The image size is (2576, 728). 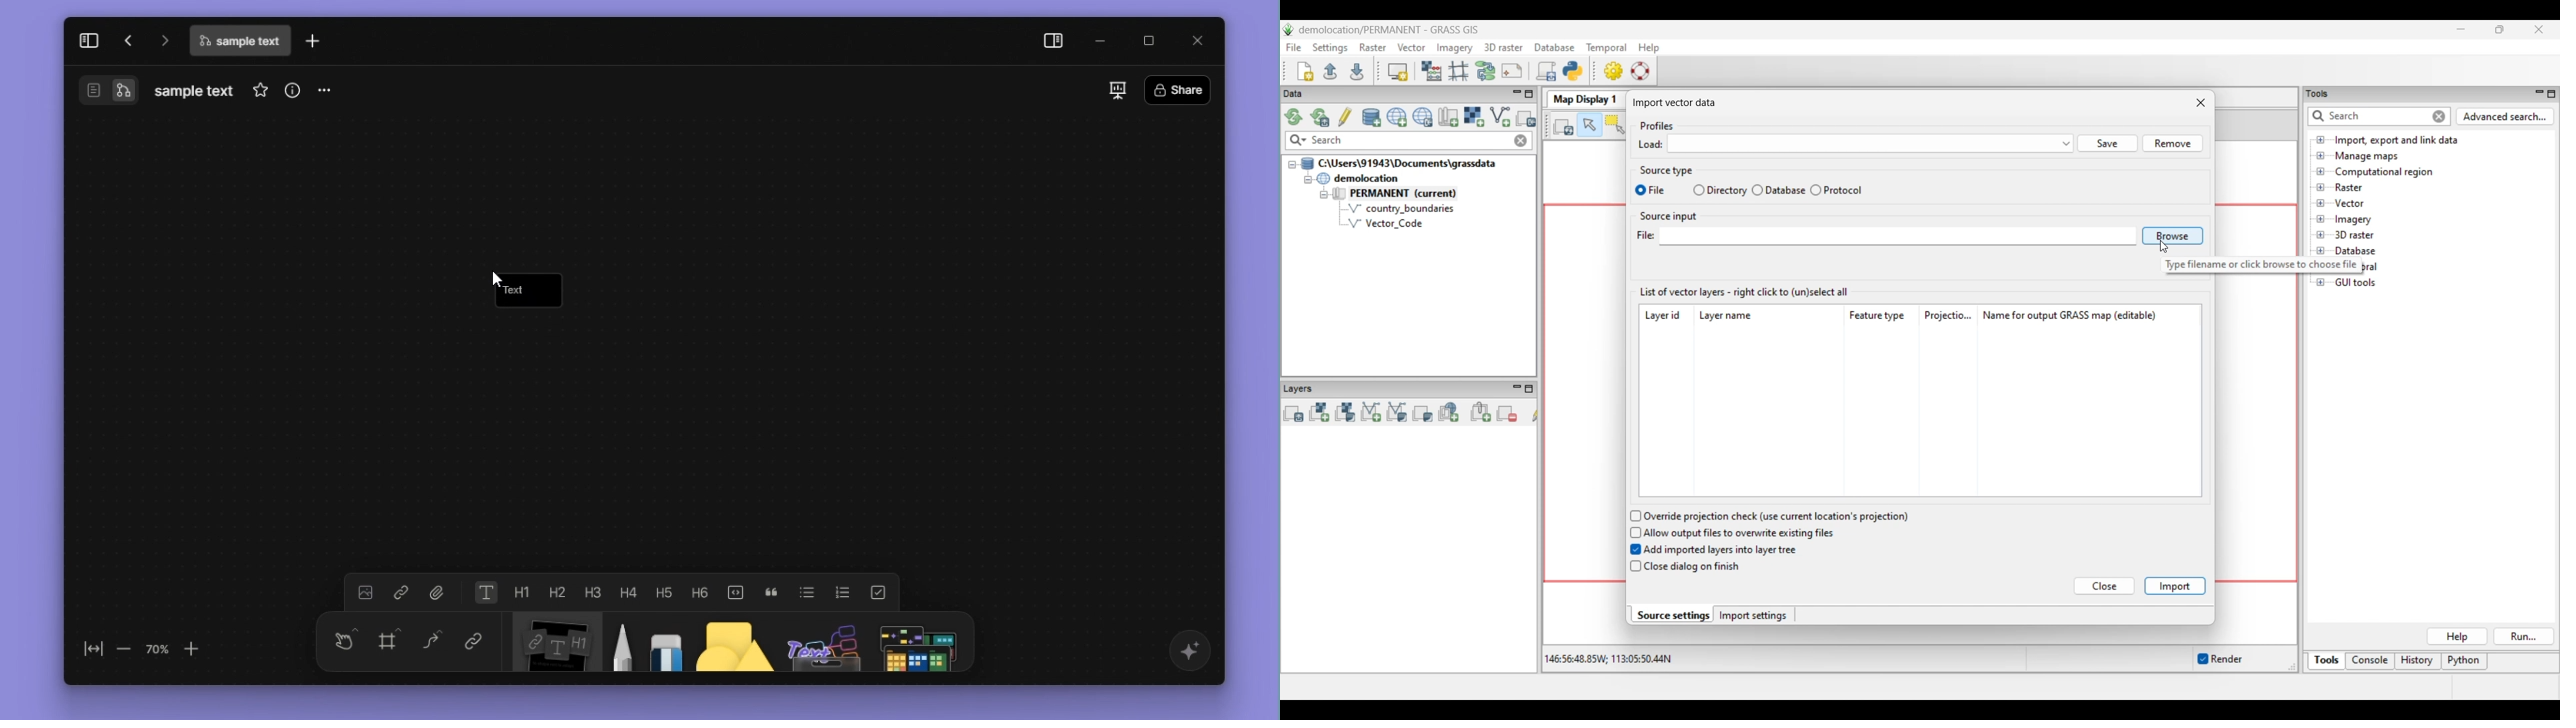 What do you see at coordinates (485, 593) in the screenshot?
I see `text` at bounding box center [485, 593].